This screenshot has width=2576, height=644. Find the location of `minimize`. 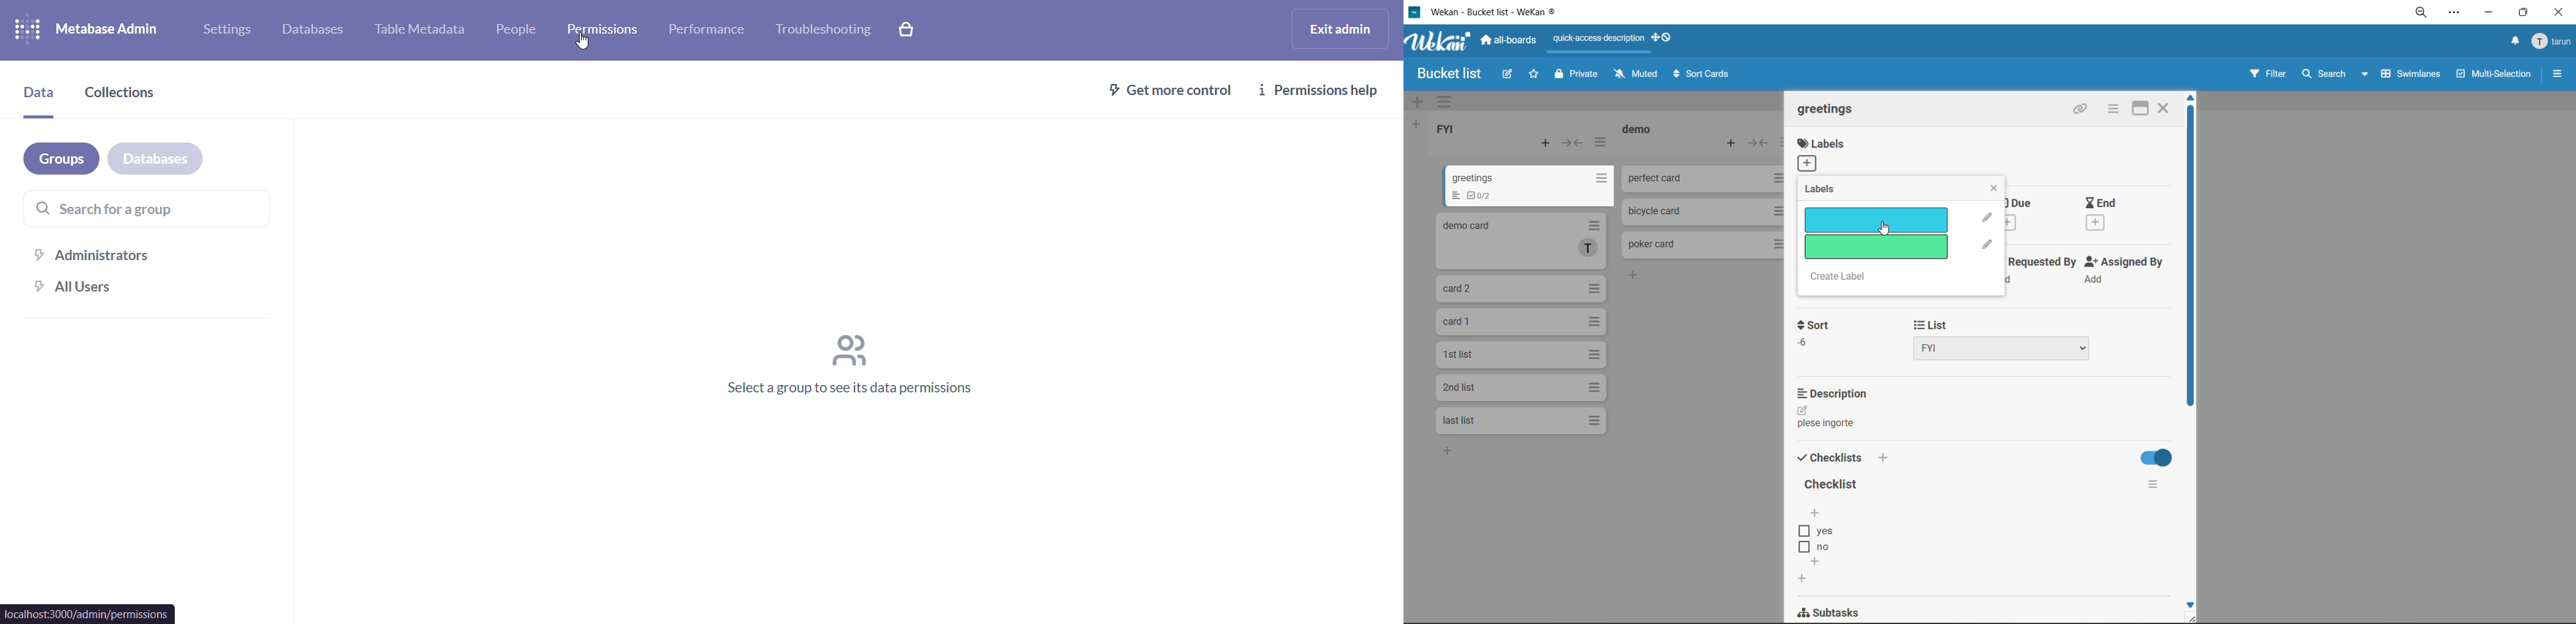

minimize is located at coordinates (2491, 14).